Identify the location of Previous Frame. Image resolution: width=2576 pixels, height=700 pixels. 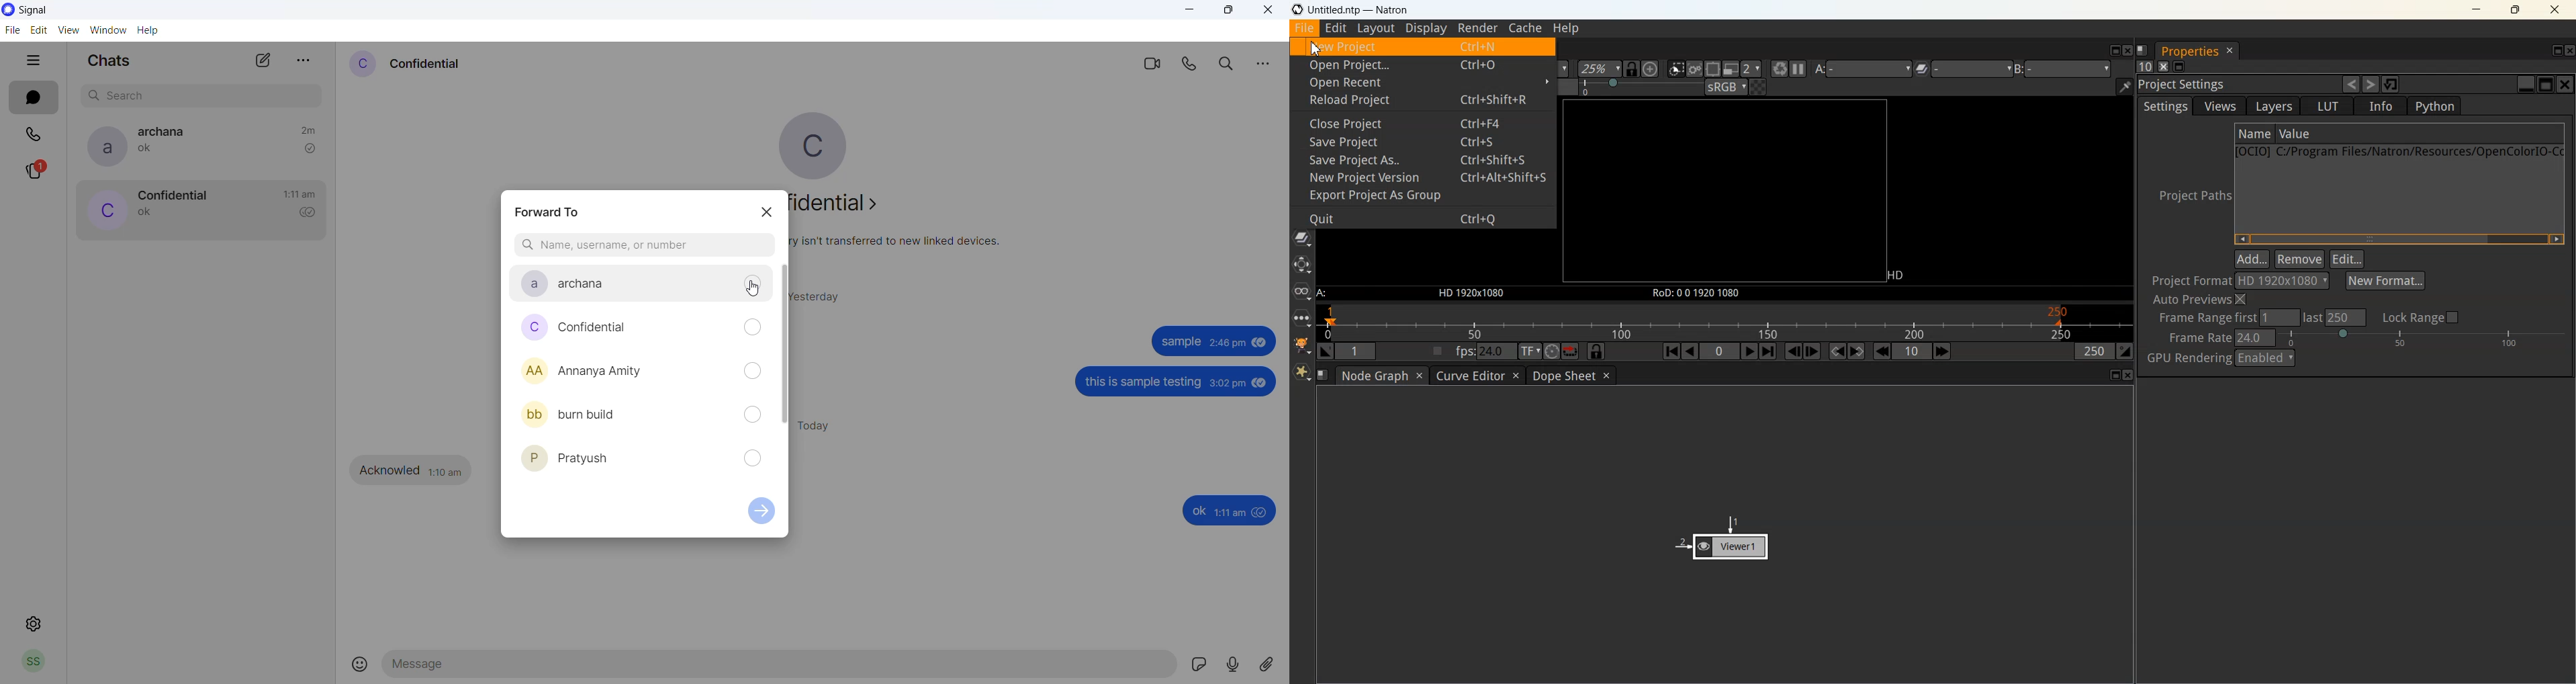
(1794, 351).